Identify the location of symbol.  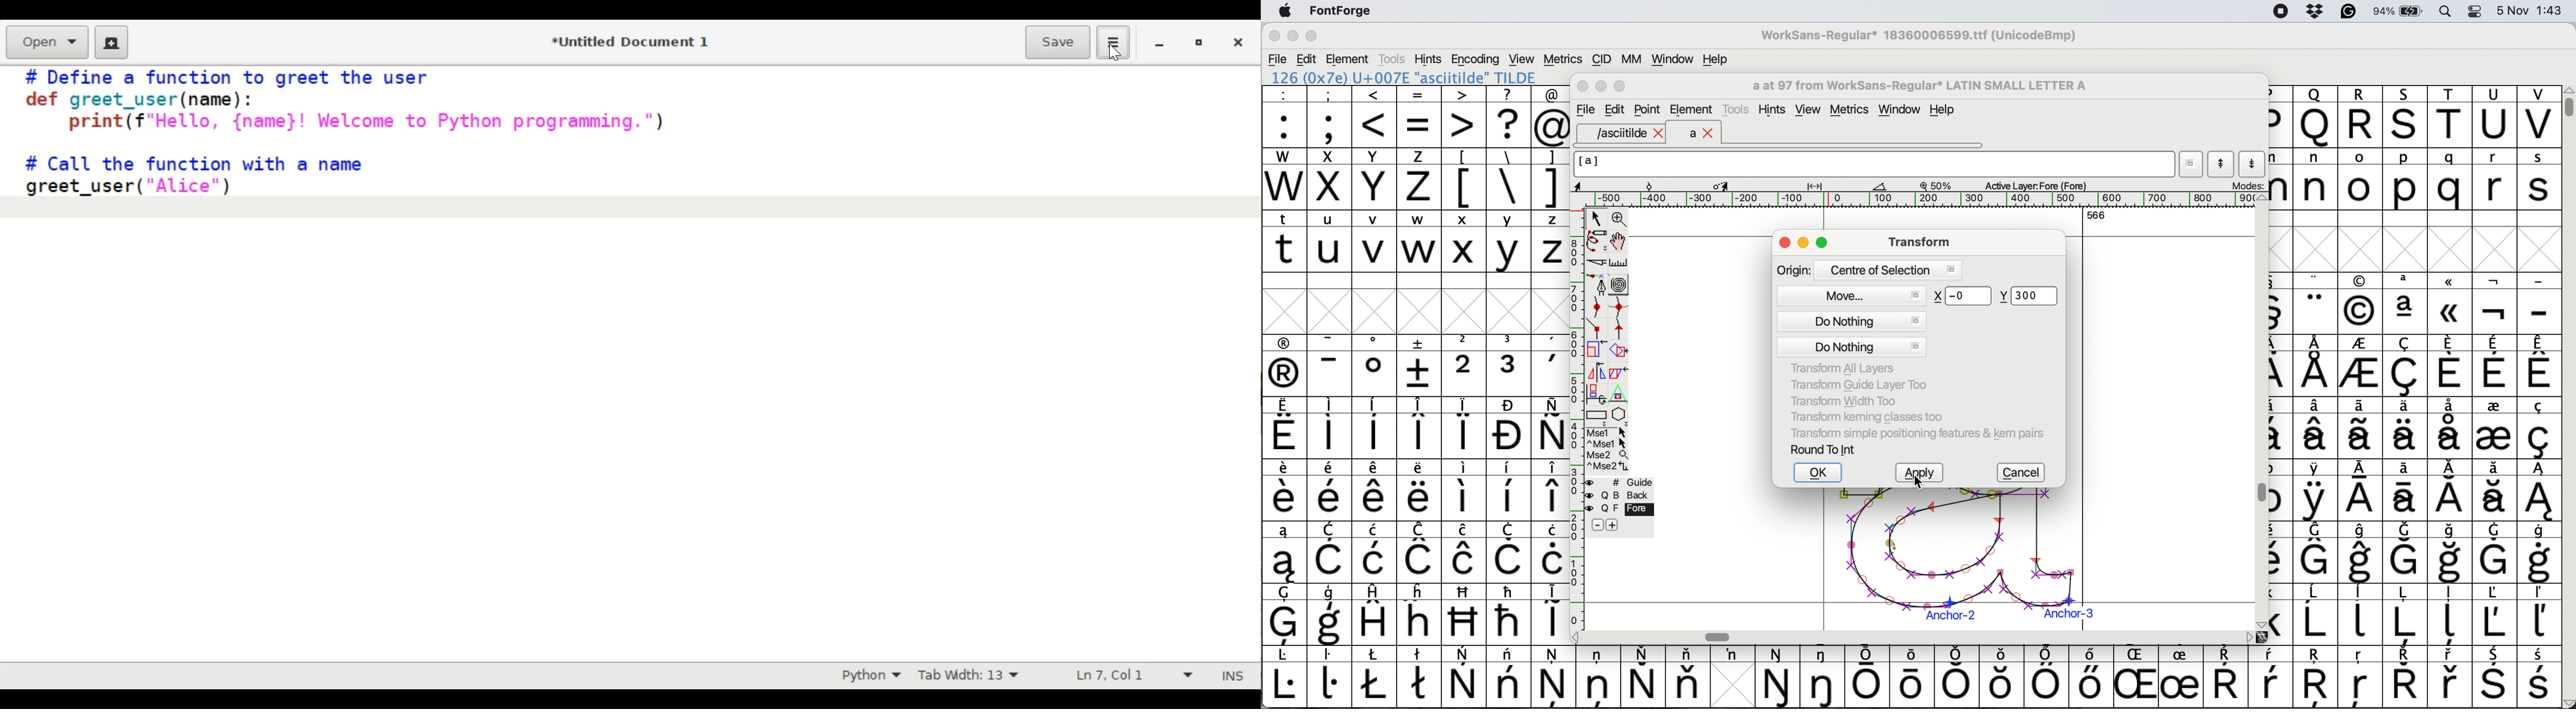
(2539, 428).